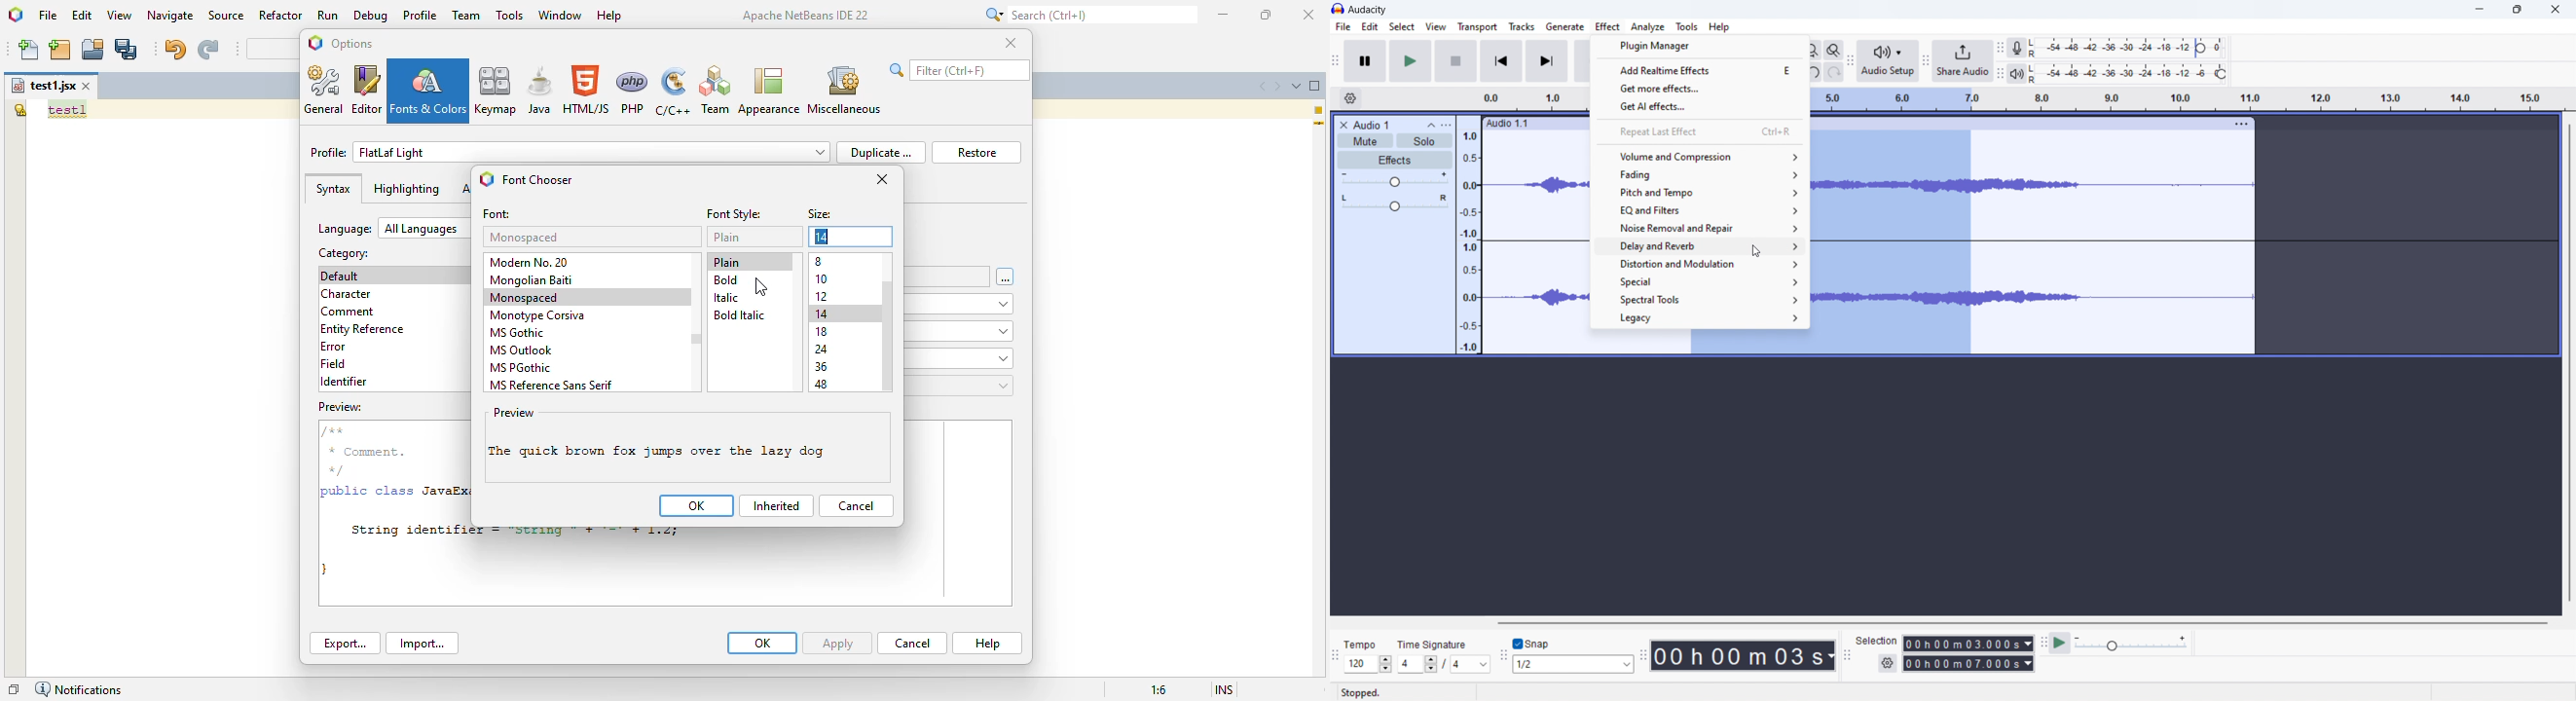 The height and width of the screenshot is (728, 2576). Describe the element at coordinates (2020, 96) in the screenshot. I see `time signature` at that location.